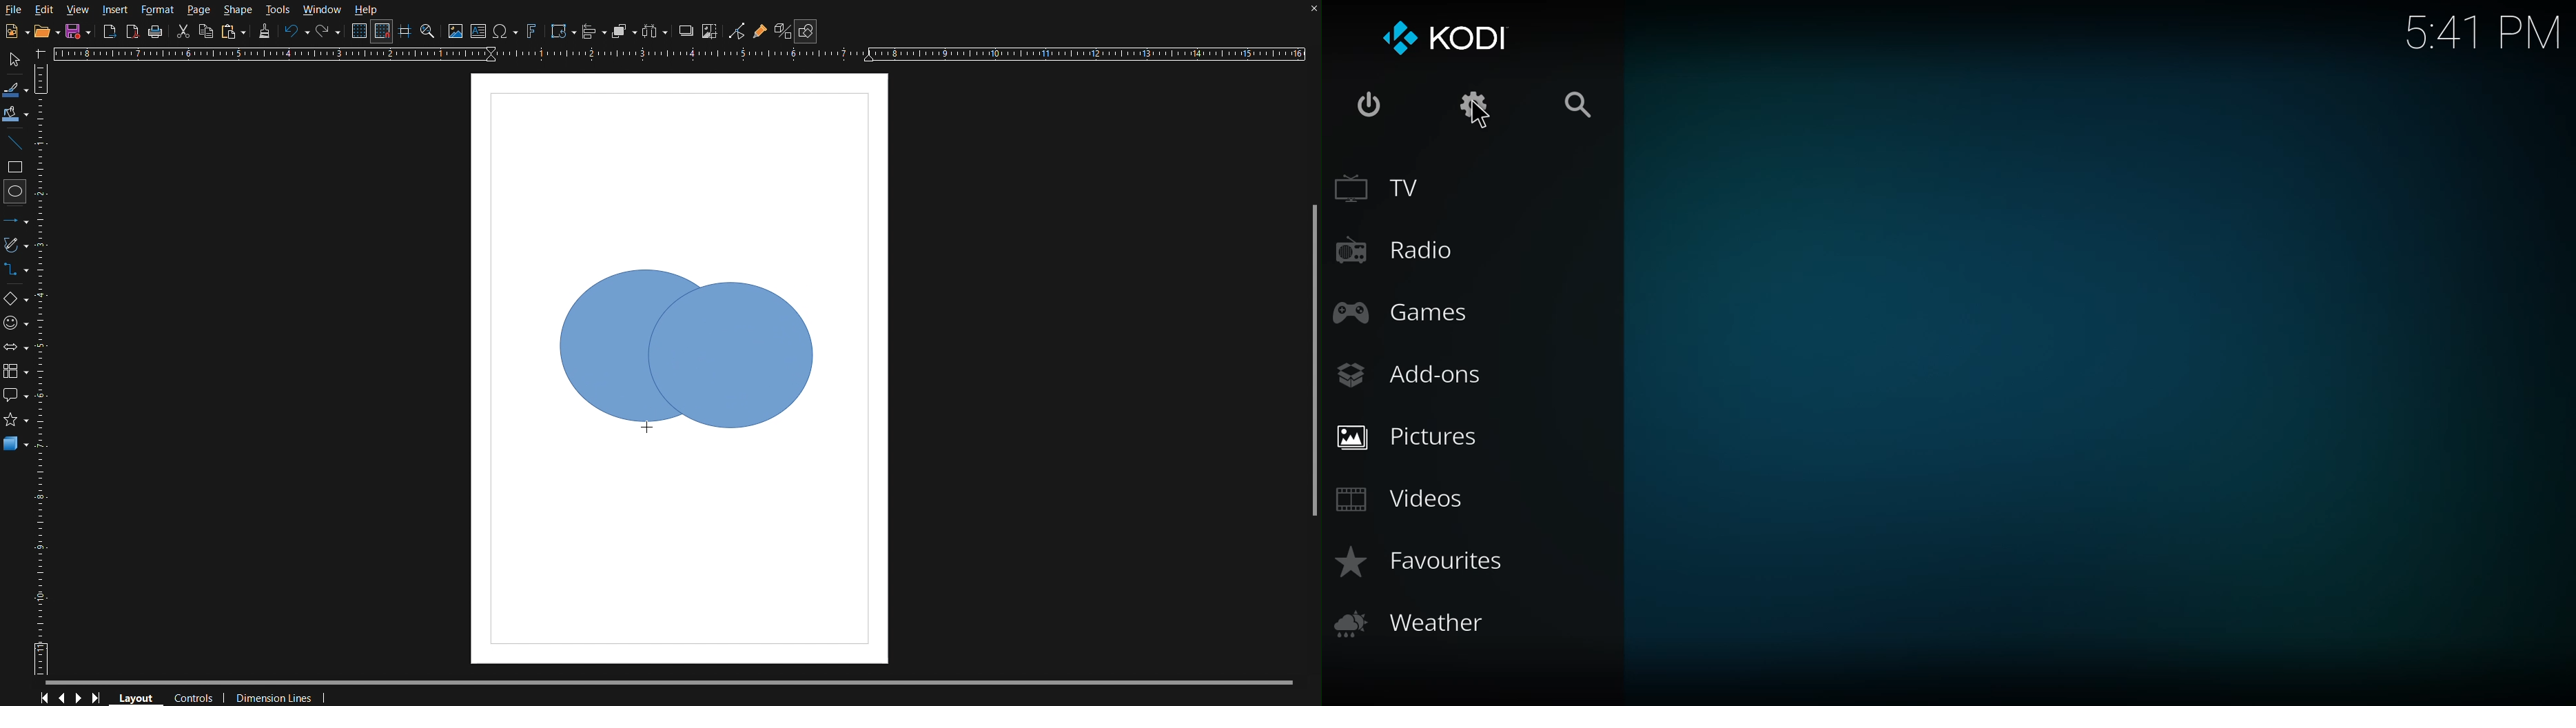 This screenshot has height=728, width=2576. What do you see at coordinates (15, 296) in the screenshot?
I see `Basic Shapes` at bounding box center [15, 296].